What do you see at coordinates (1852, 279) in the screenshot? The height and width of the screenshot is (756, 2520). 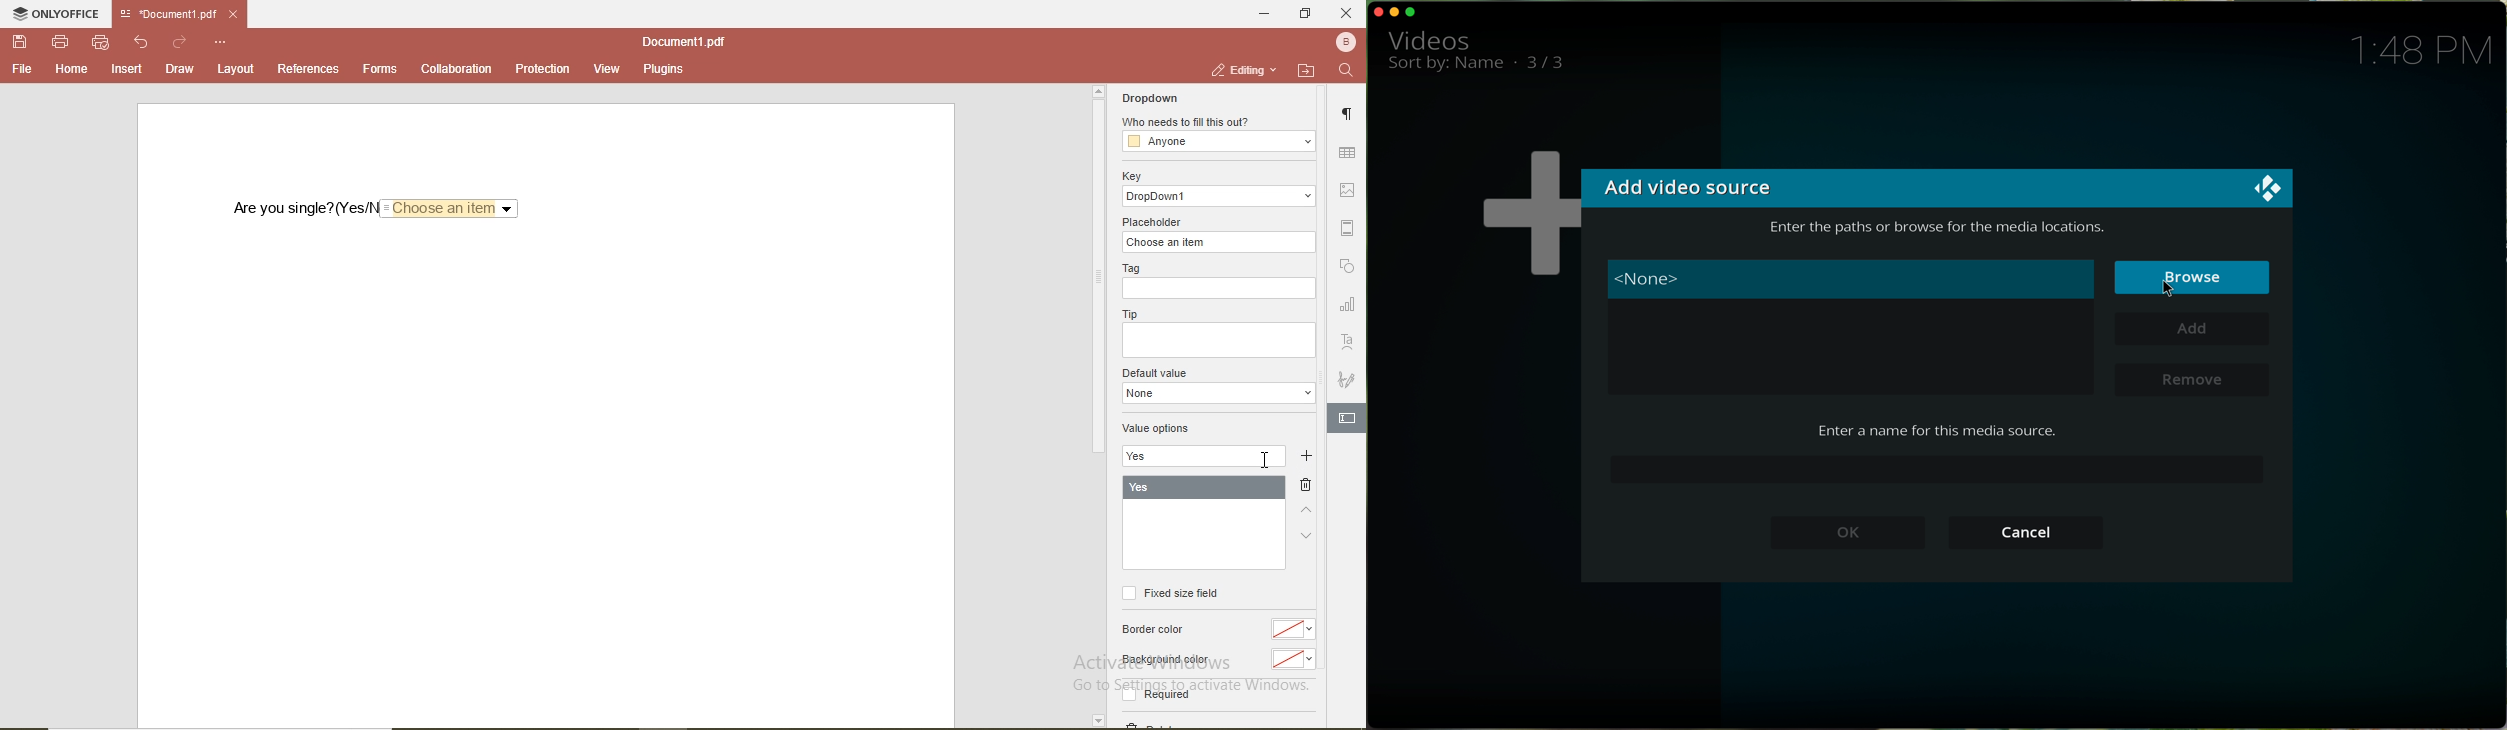 I see `<none>` at bounding box center [1852, 279].